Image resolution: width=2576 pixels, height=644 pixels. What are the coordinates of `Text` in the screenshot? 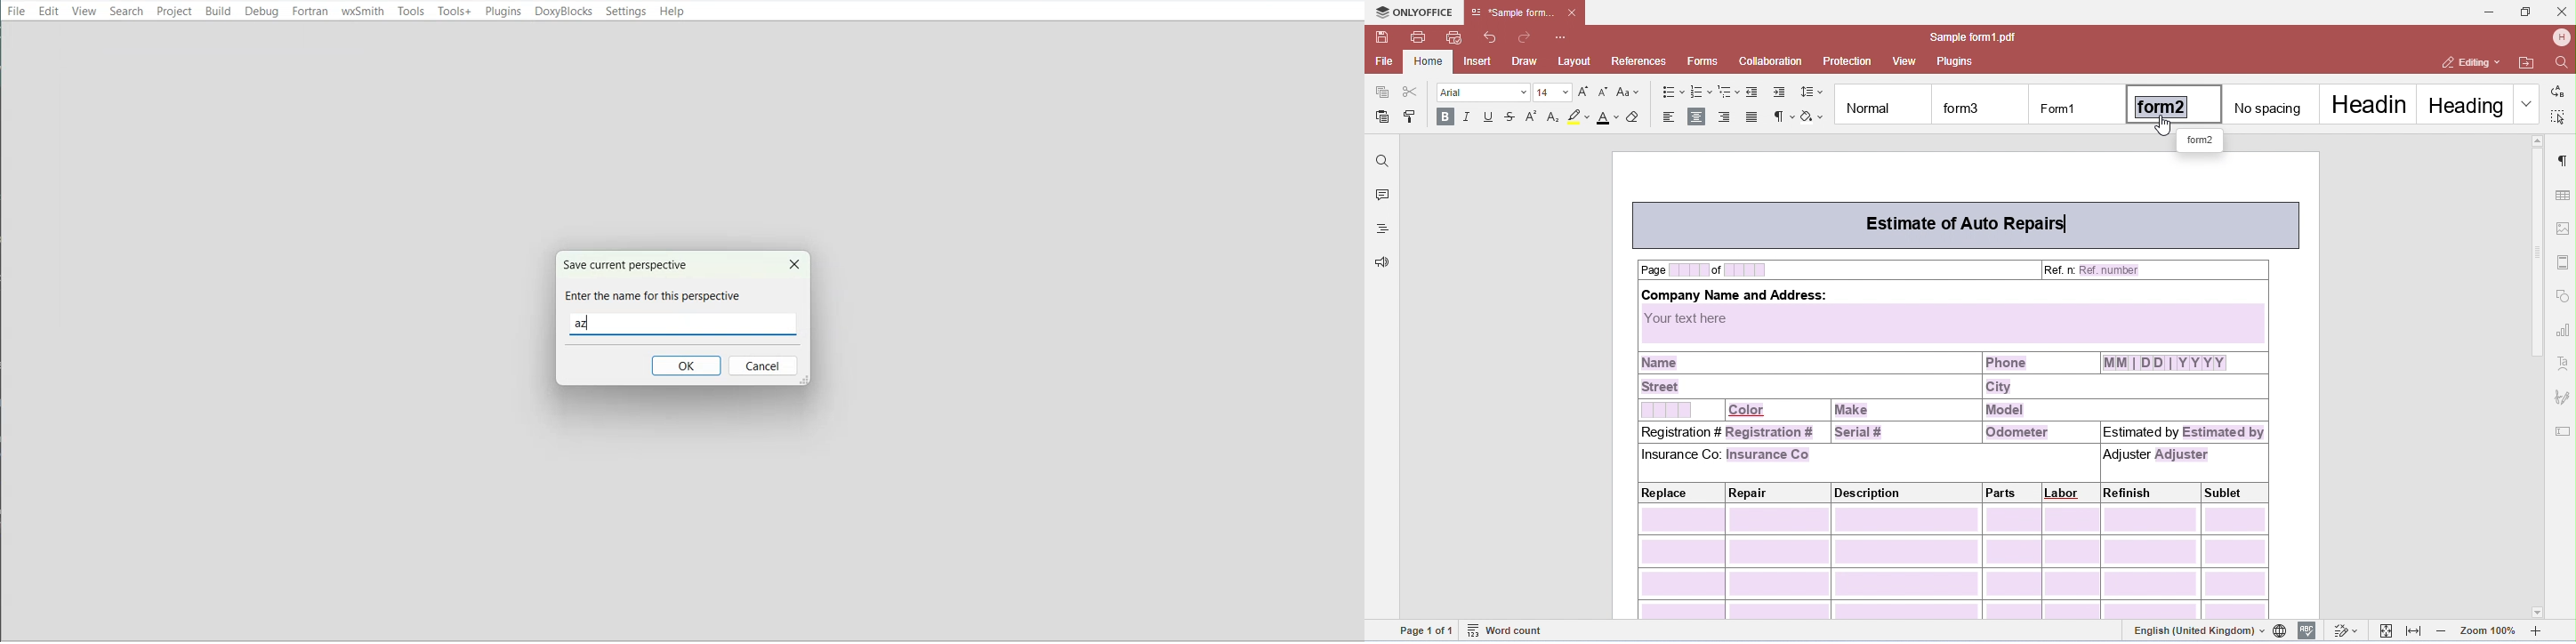 It's located at (588, 323).